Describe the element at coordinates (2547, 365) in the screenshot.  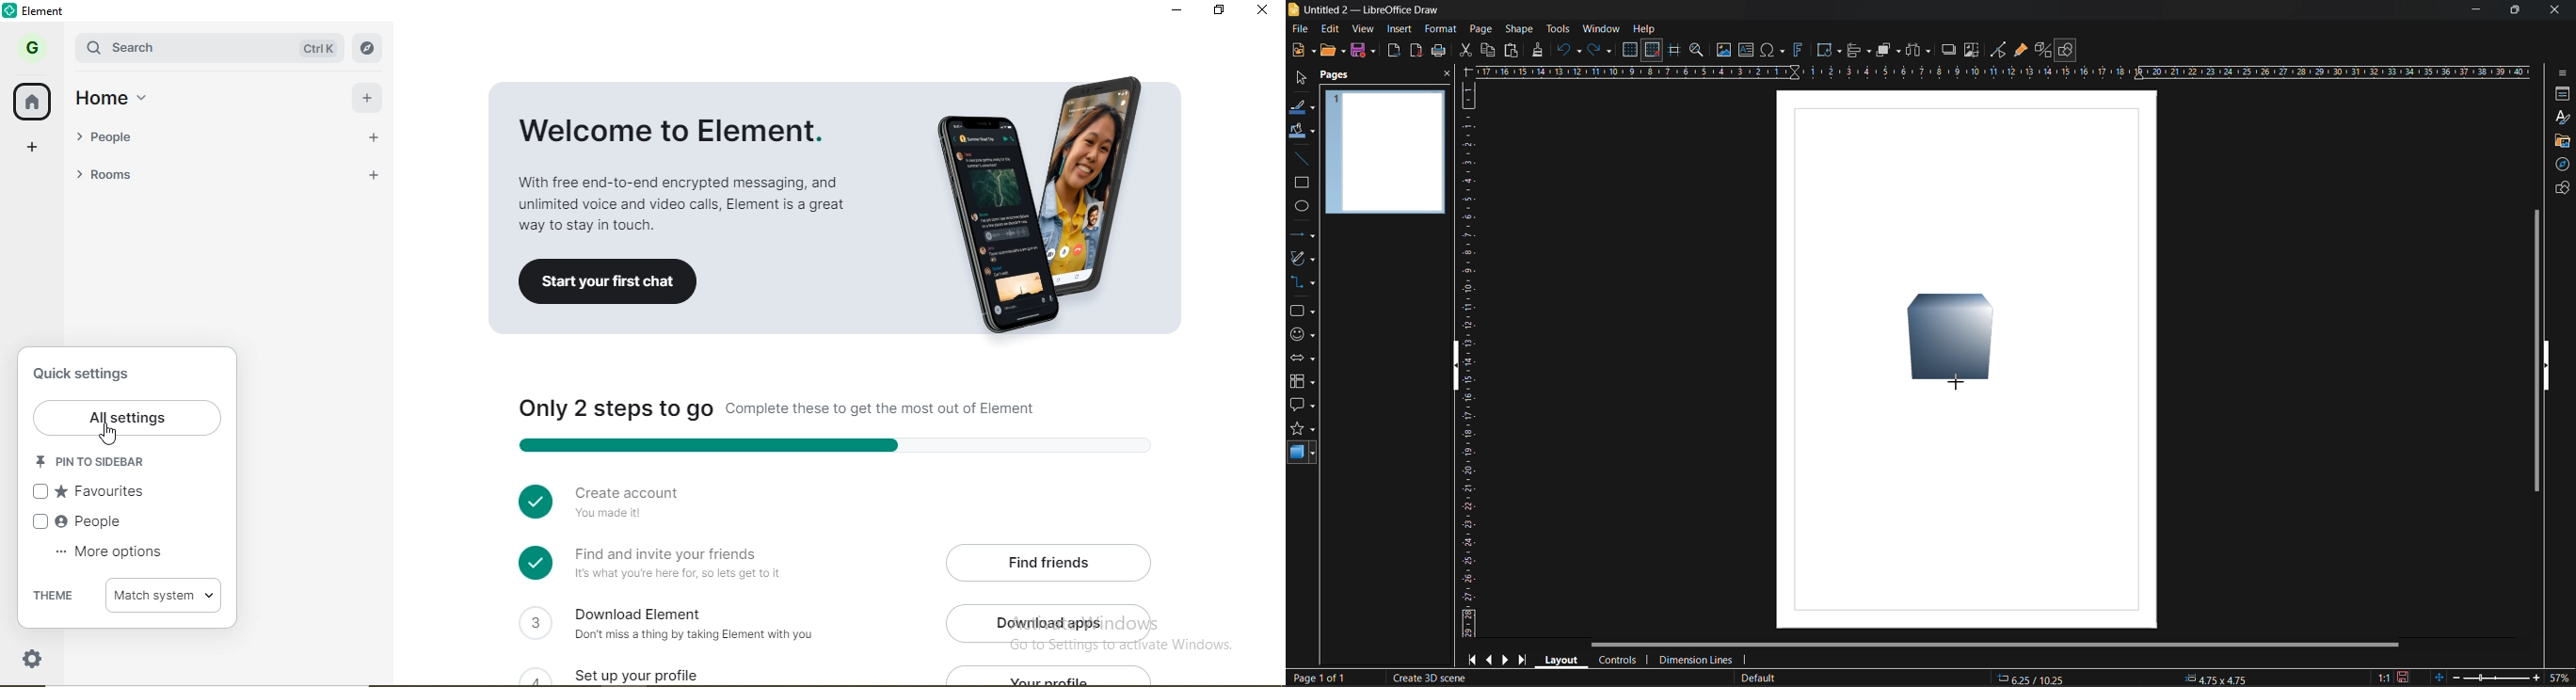
I see `hide` at that location.